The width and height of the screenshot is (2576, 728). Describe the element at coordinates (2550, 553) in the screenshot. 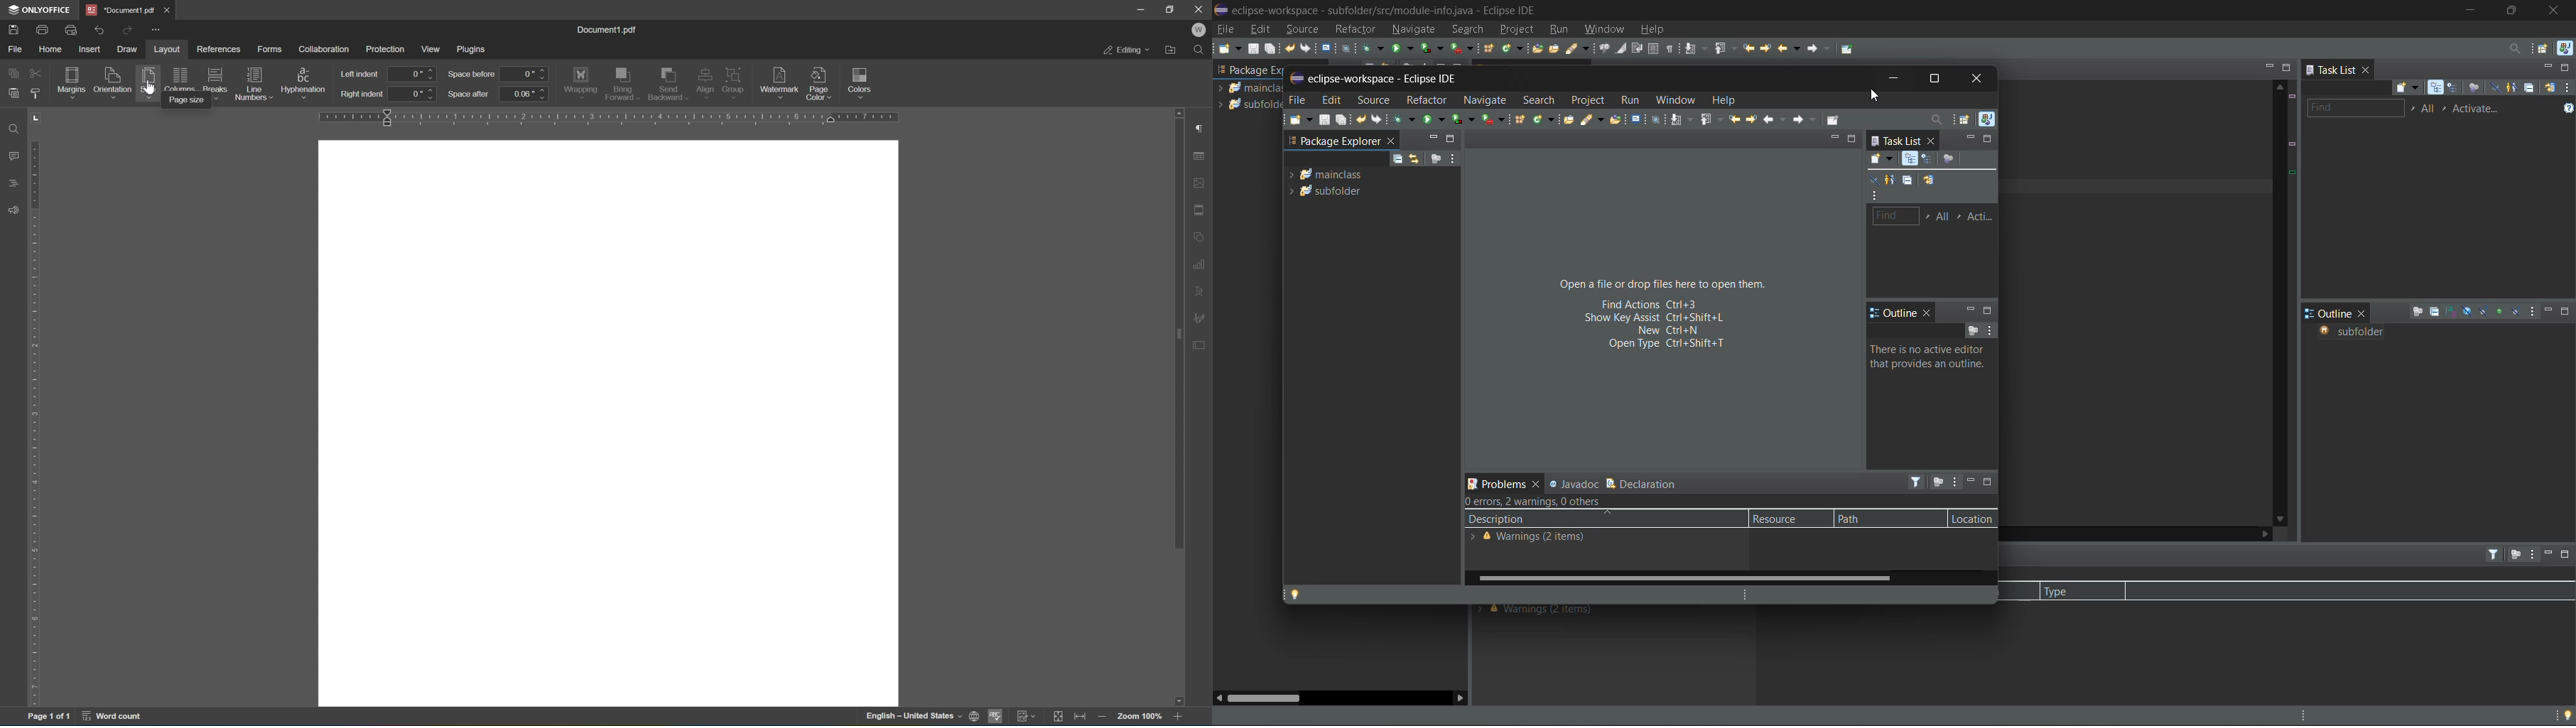

I see `minimize` at that location.